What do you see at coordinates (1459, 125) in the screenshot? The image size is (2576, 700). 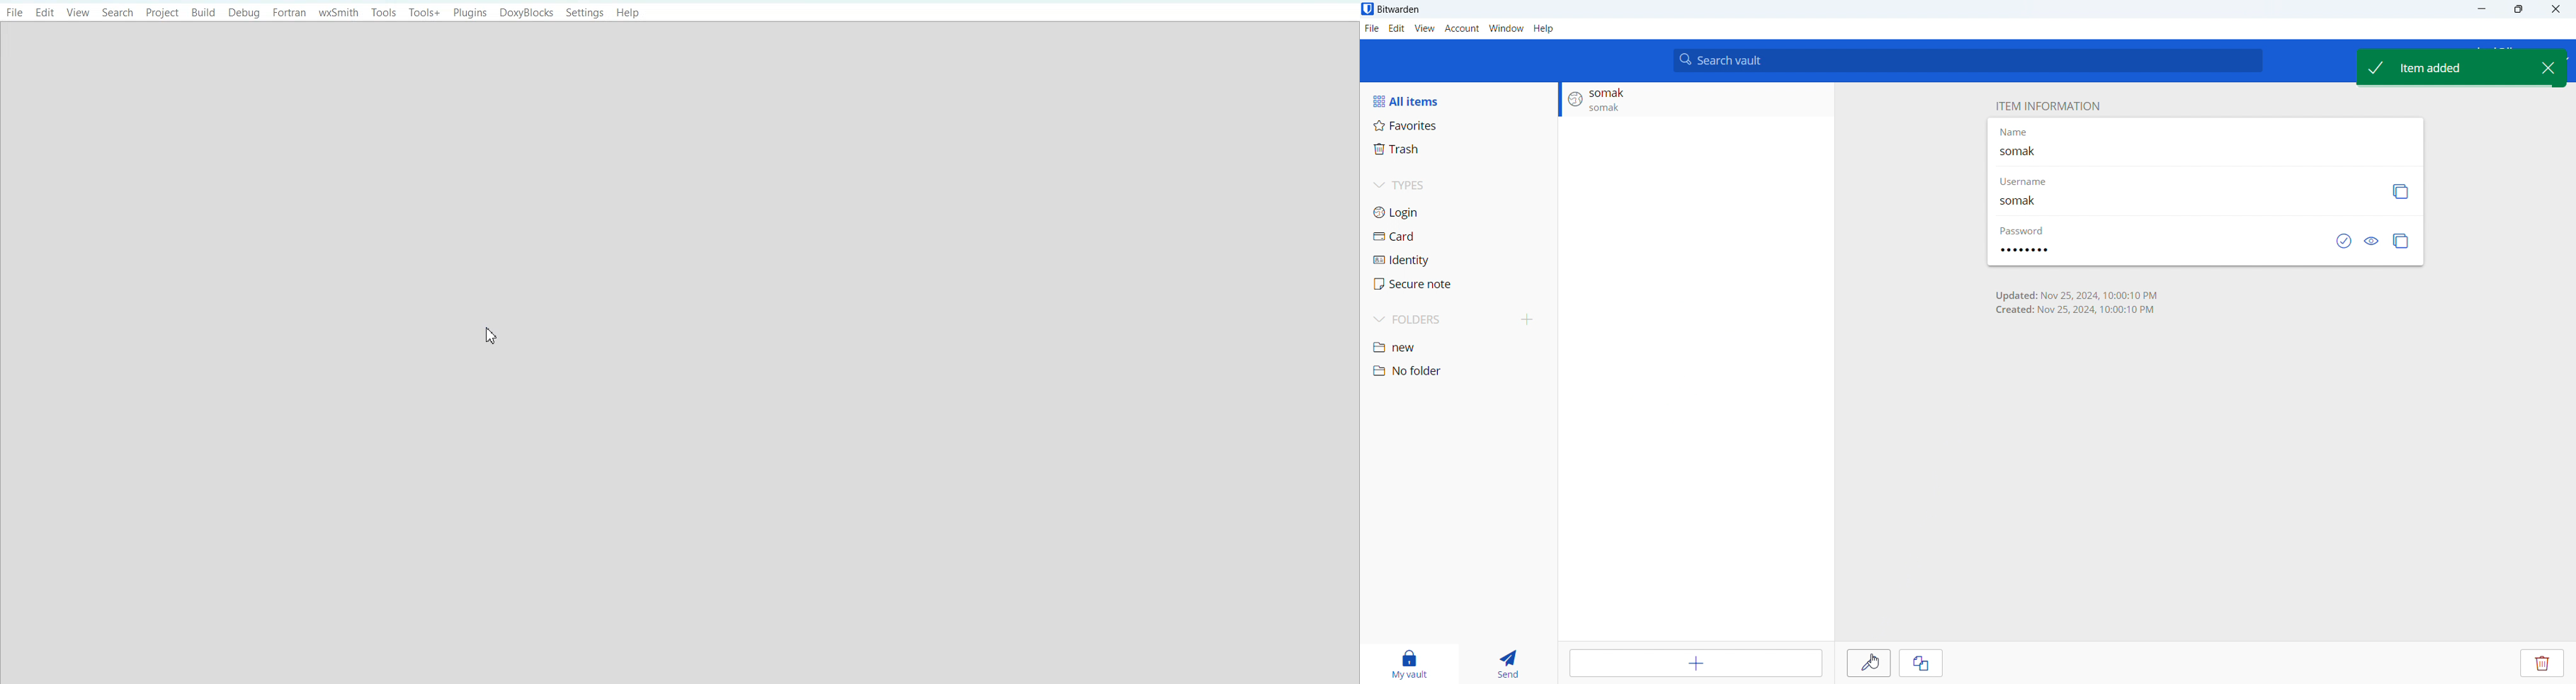 I see `favorites` at bounding box center [1459, 125].